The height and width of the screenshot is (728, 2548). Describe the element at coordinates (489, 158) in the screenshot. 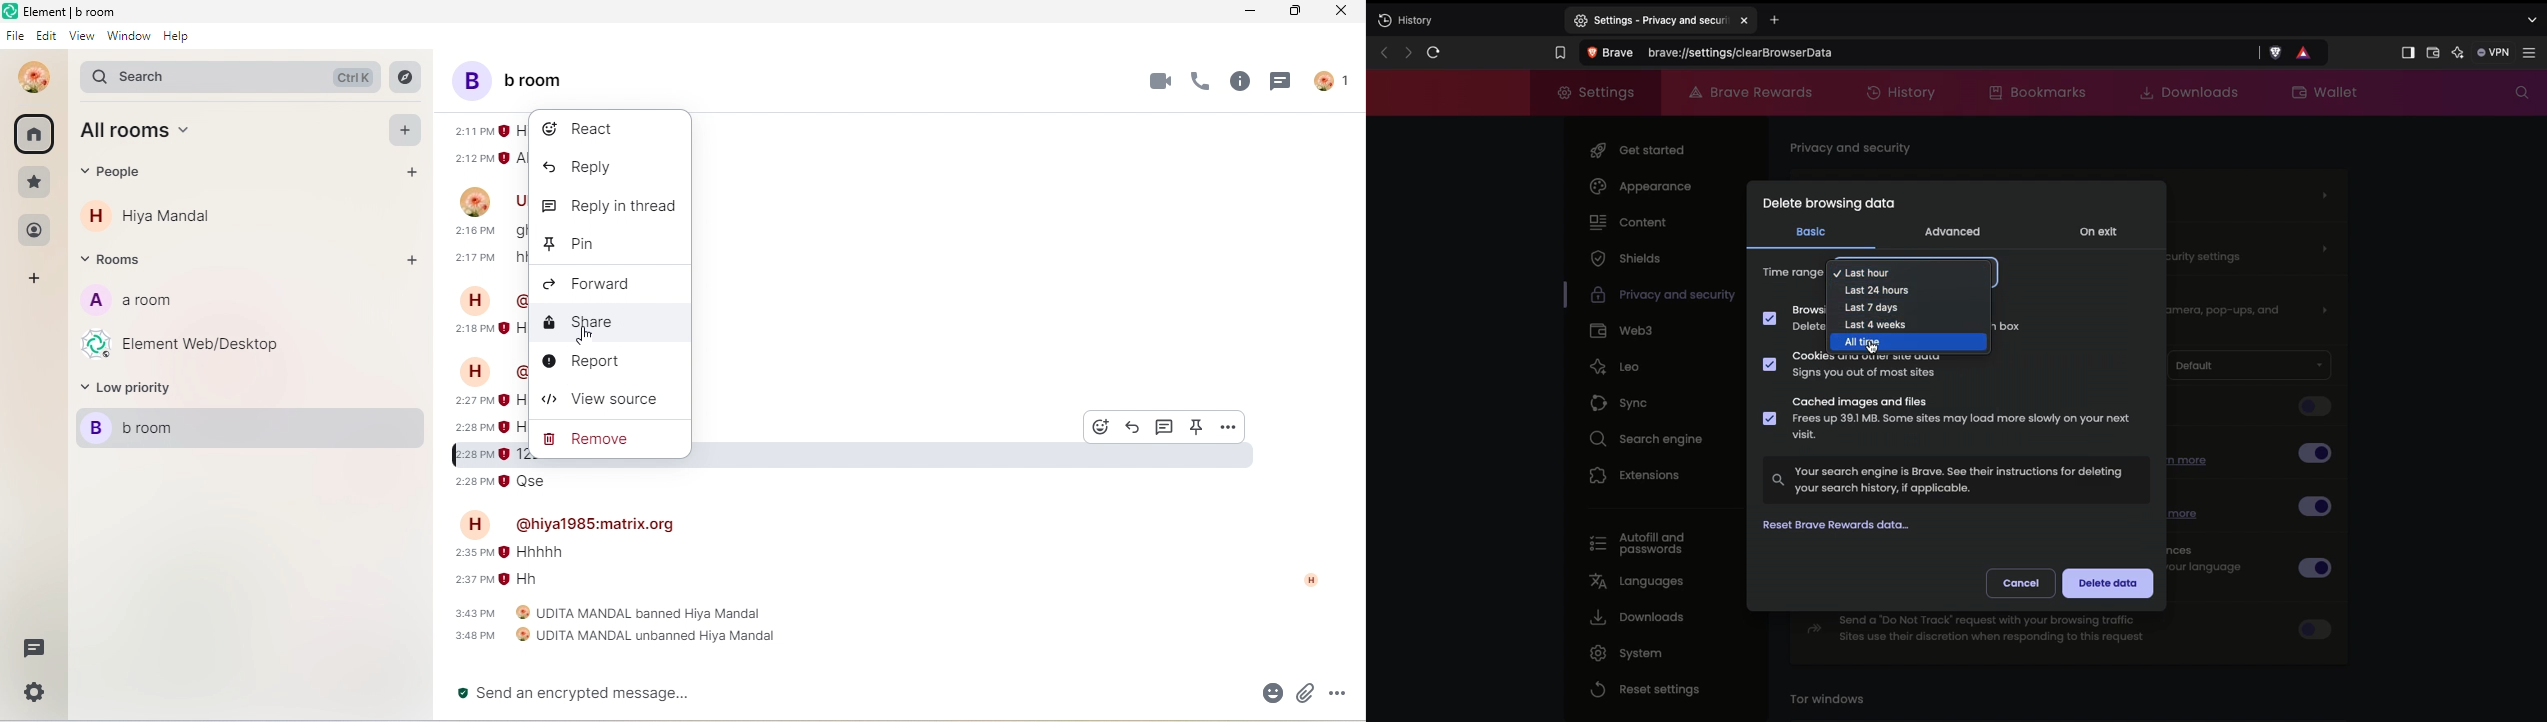

I see `2:12 pm Abcd` at that location.